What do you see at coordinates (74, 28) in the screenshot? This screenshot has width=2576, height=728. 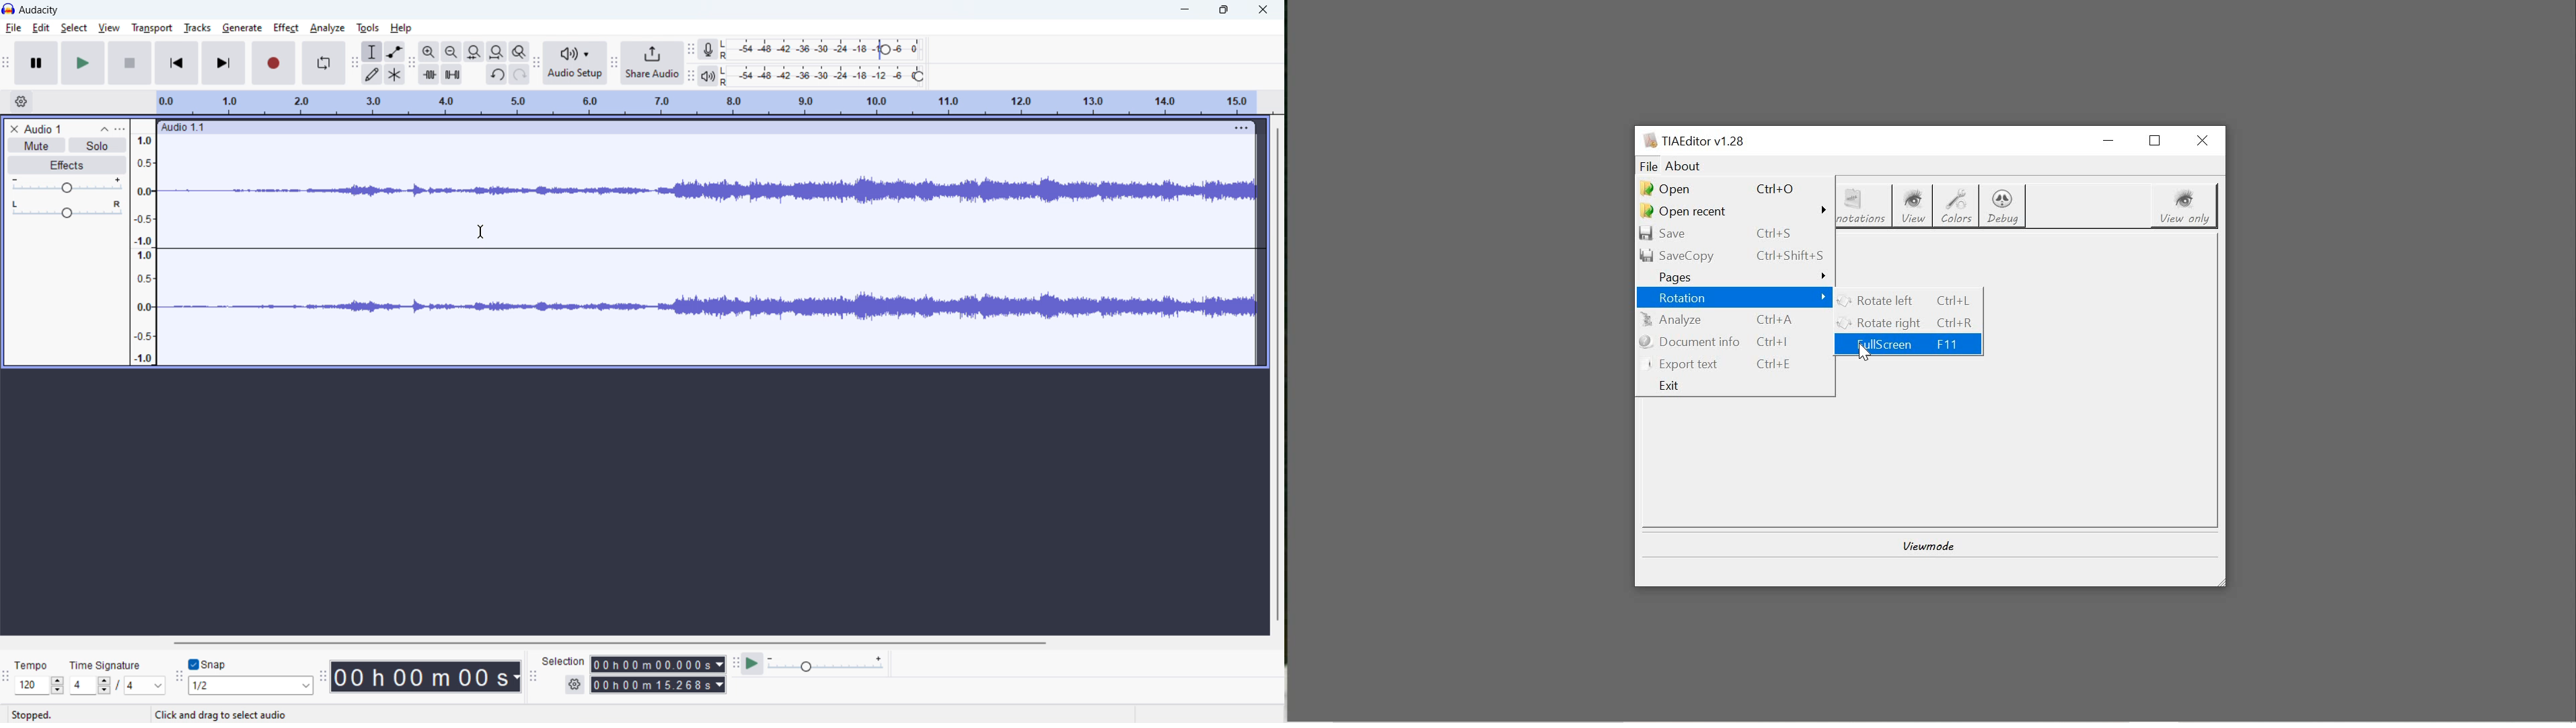 I see `select` at bounding box center [74, 28].